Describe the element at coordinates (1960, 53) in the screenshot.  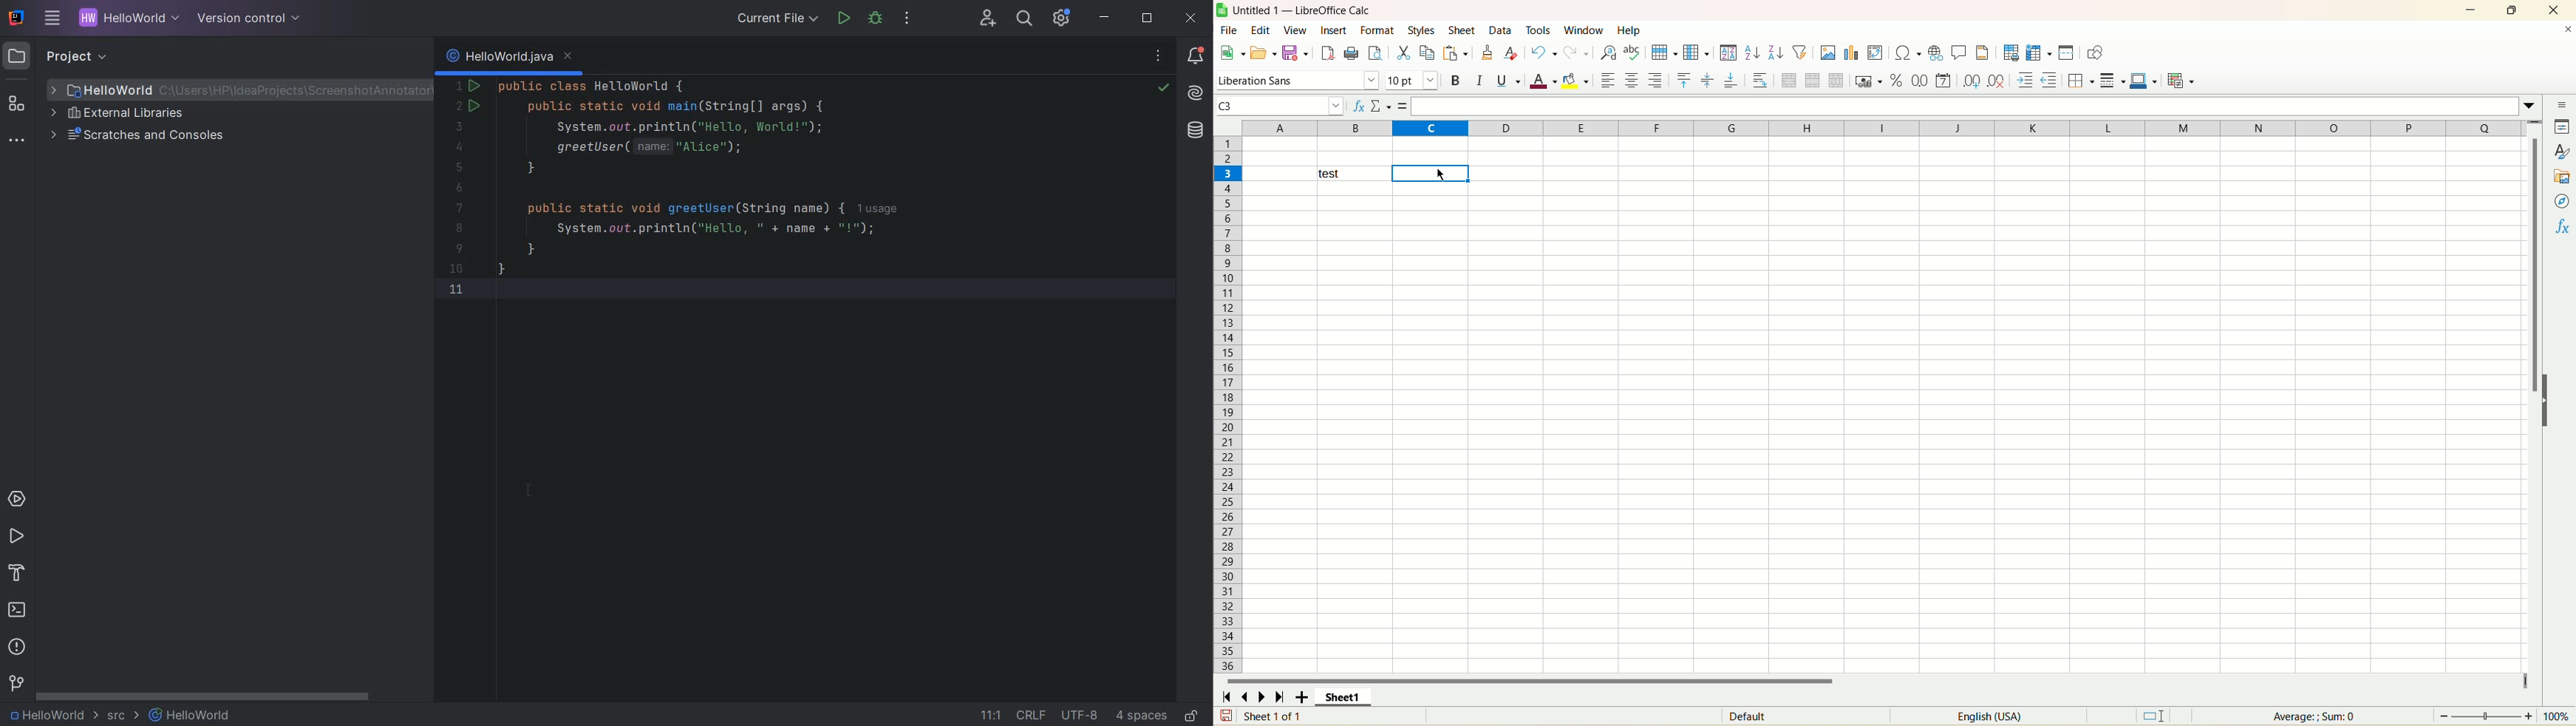
I see `insert comment` at that location.